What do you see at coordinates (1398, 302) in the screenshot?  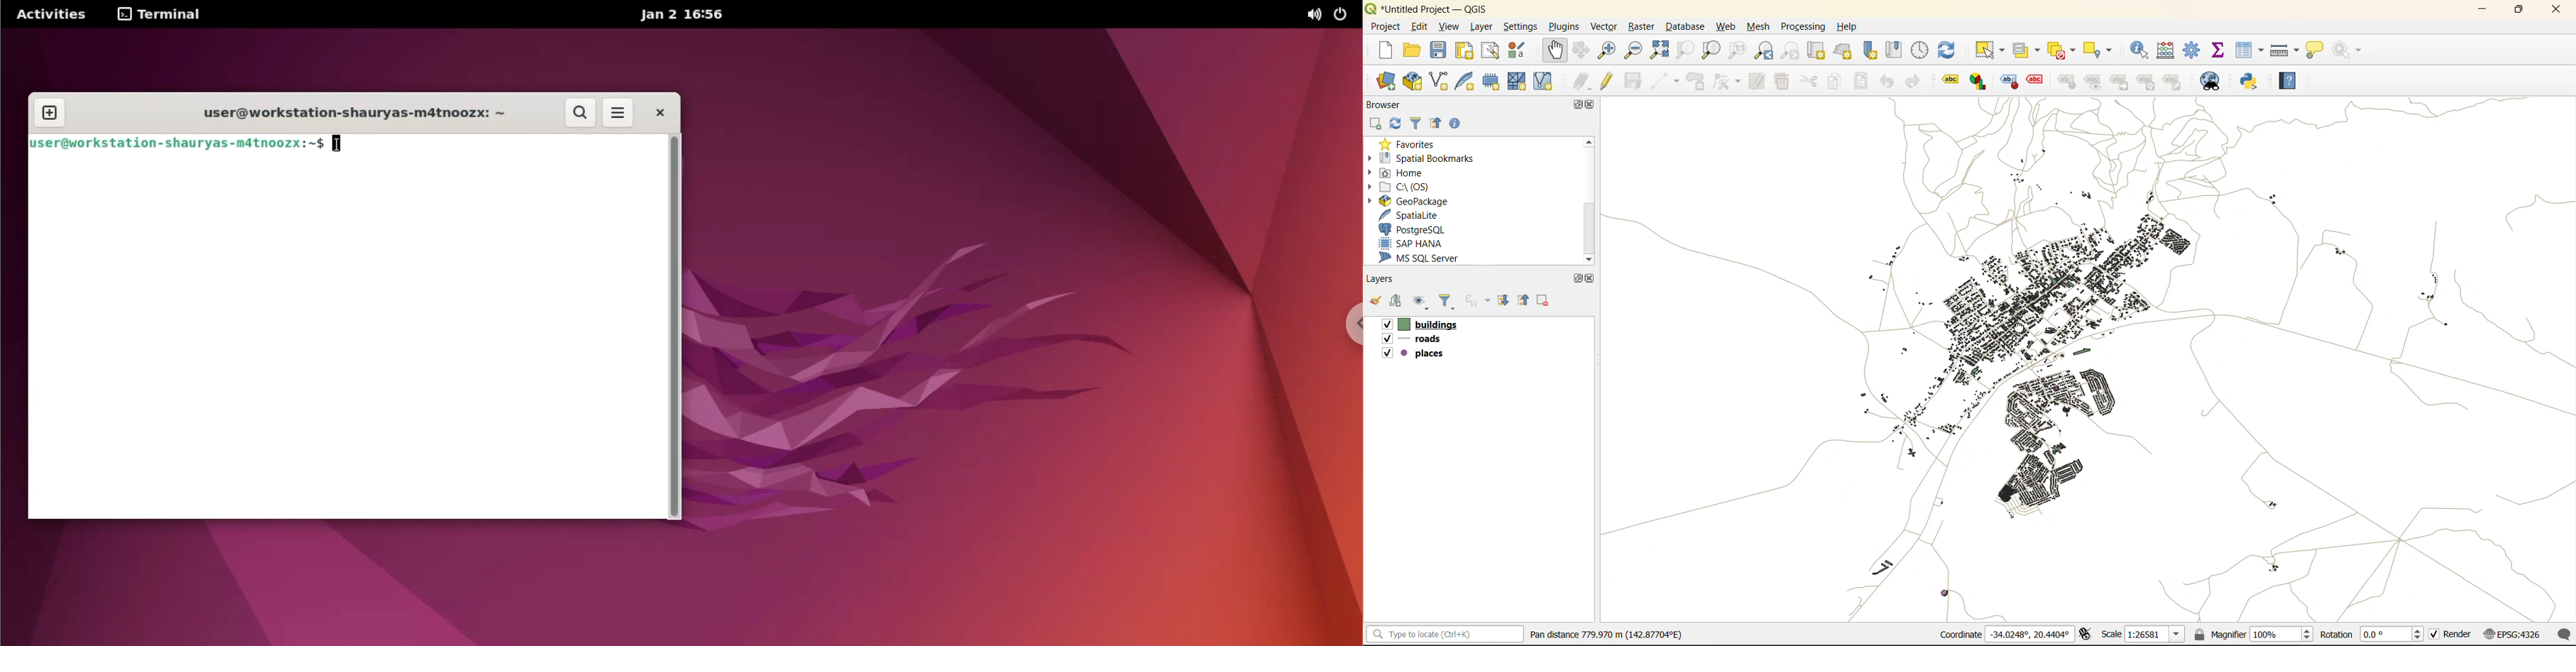 I see `add` at bounding box center [1398, 302].